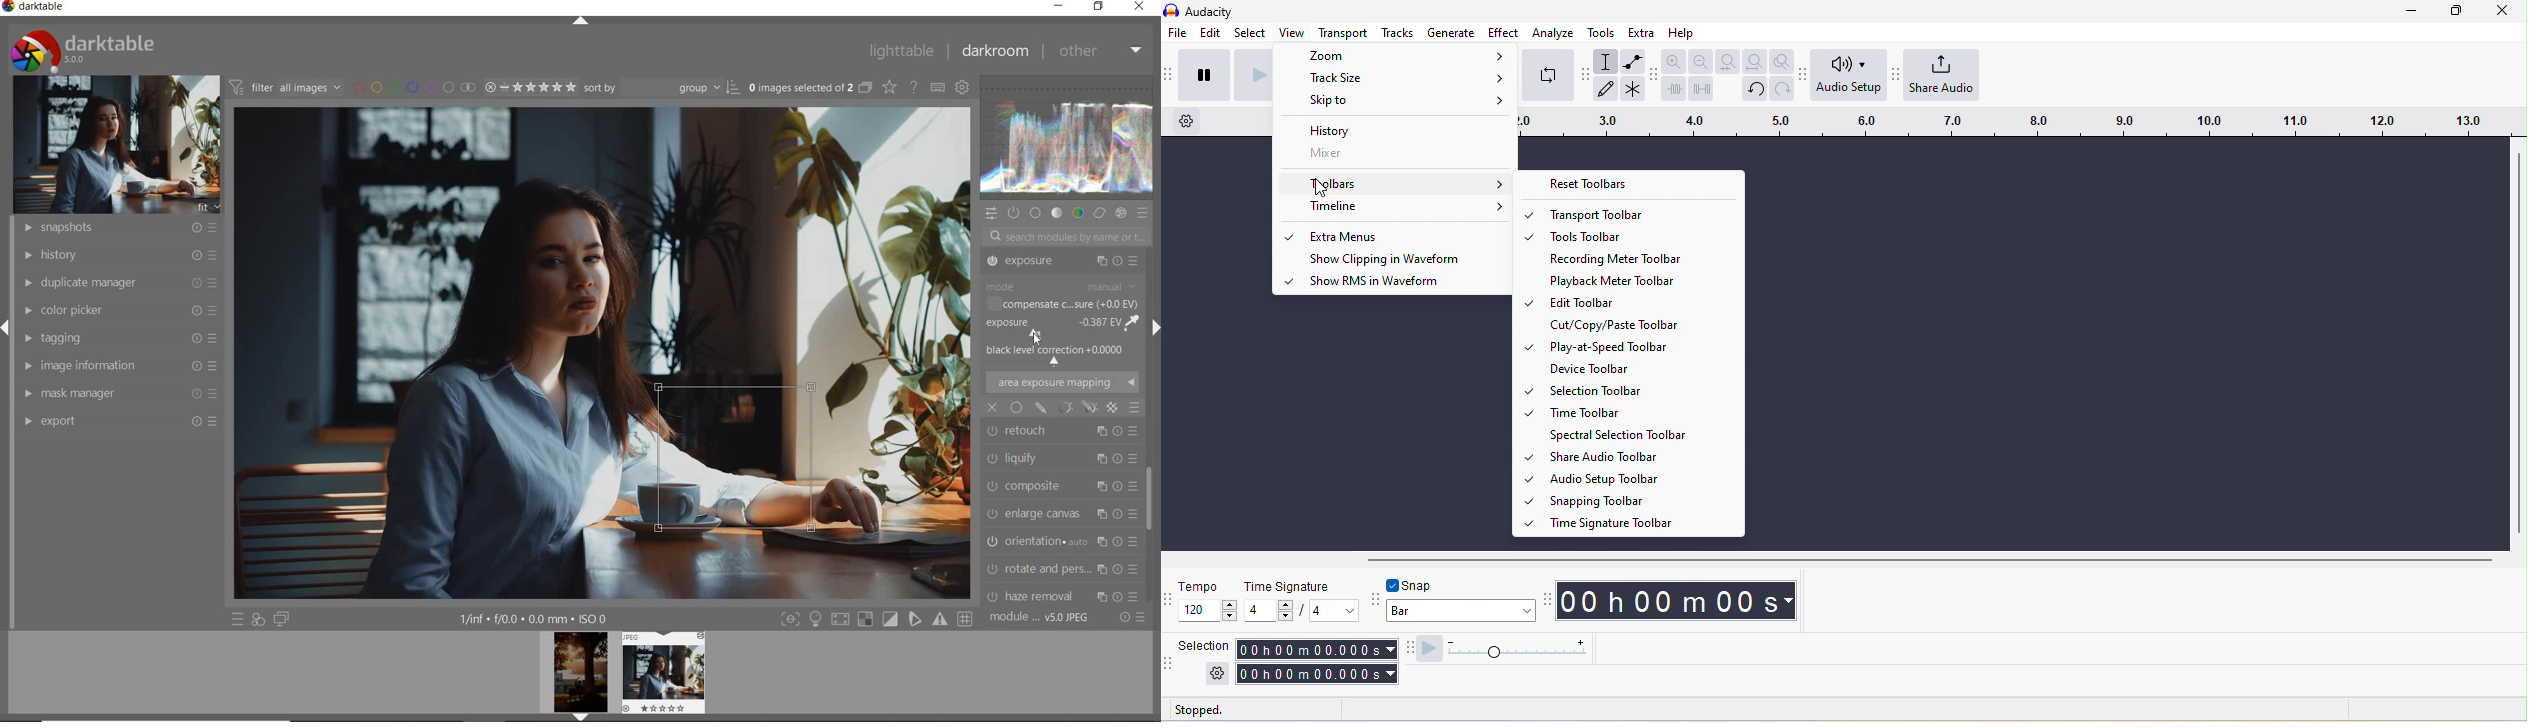 This screenshot has height=728, width=2548. Describe the element at coordinates (1100, 212) in the screenshot. I see `CORRECT` at that location.